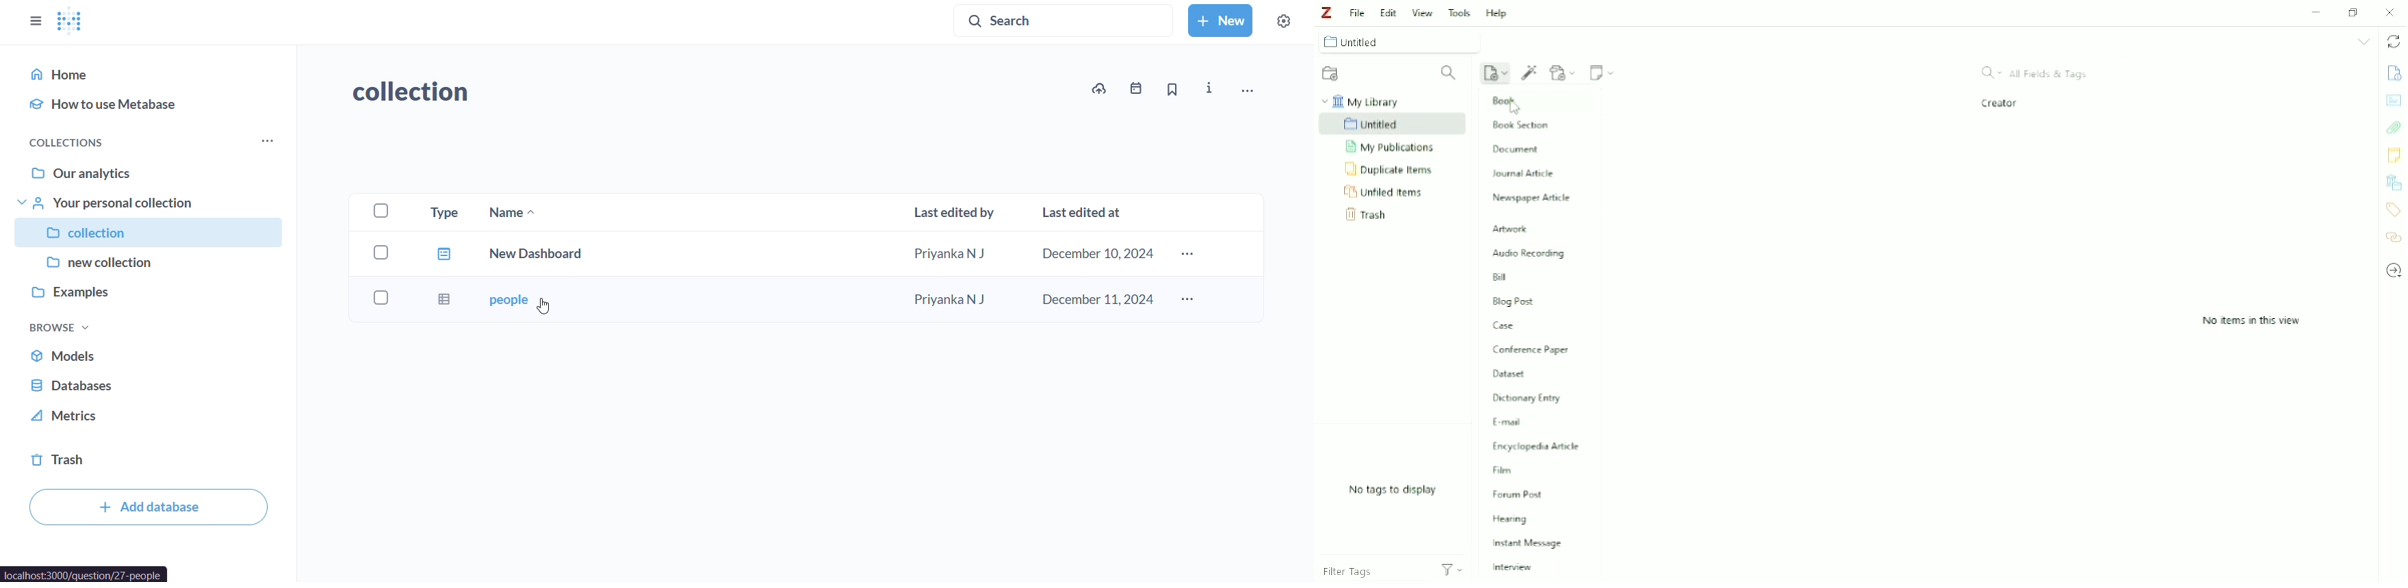 The image size is (2408, 588). What do you see at coordinates (2393, 270) in the screenshot?
I see `Locate` at bounding box center [2393, 270].